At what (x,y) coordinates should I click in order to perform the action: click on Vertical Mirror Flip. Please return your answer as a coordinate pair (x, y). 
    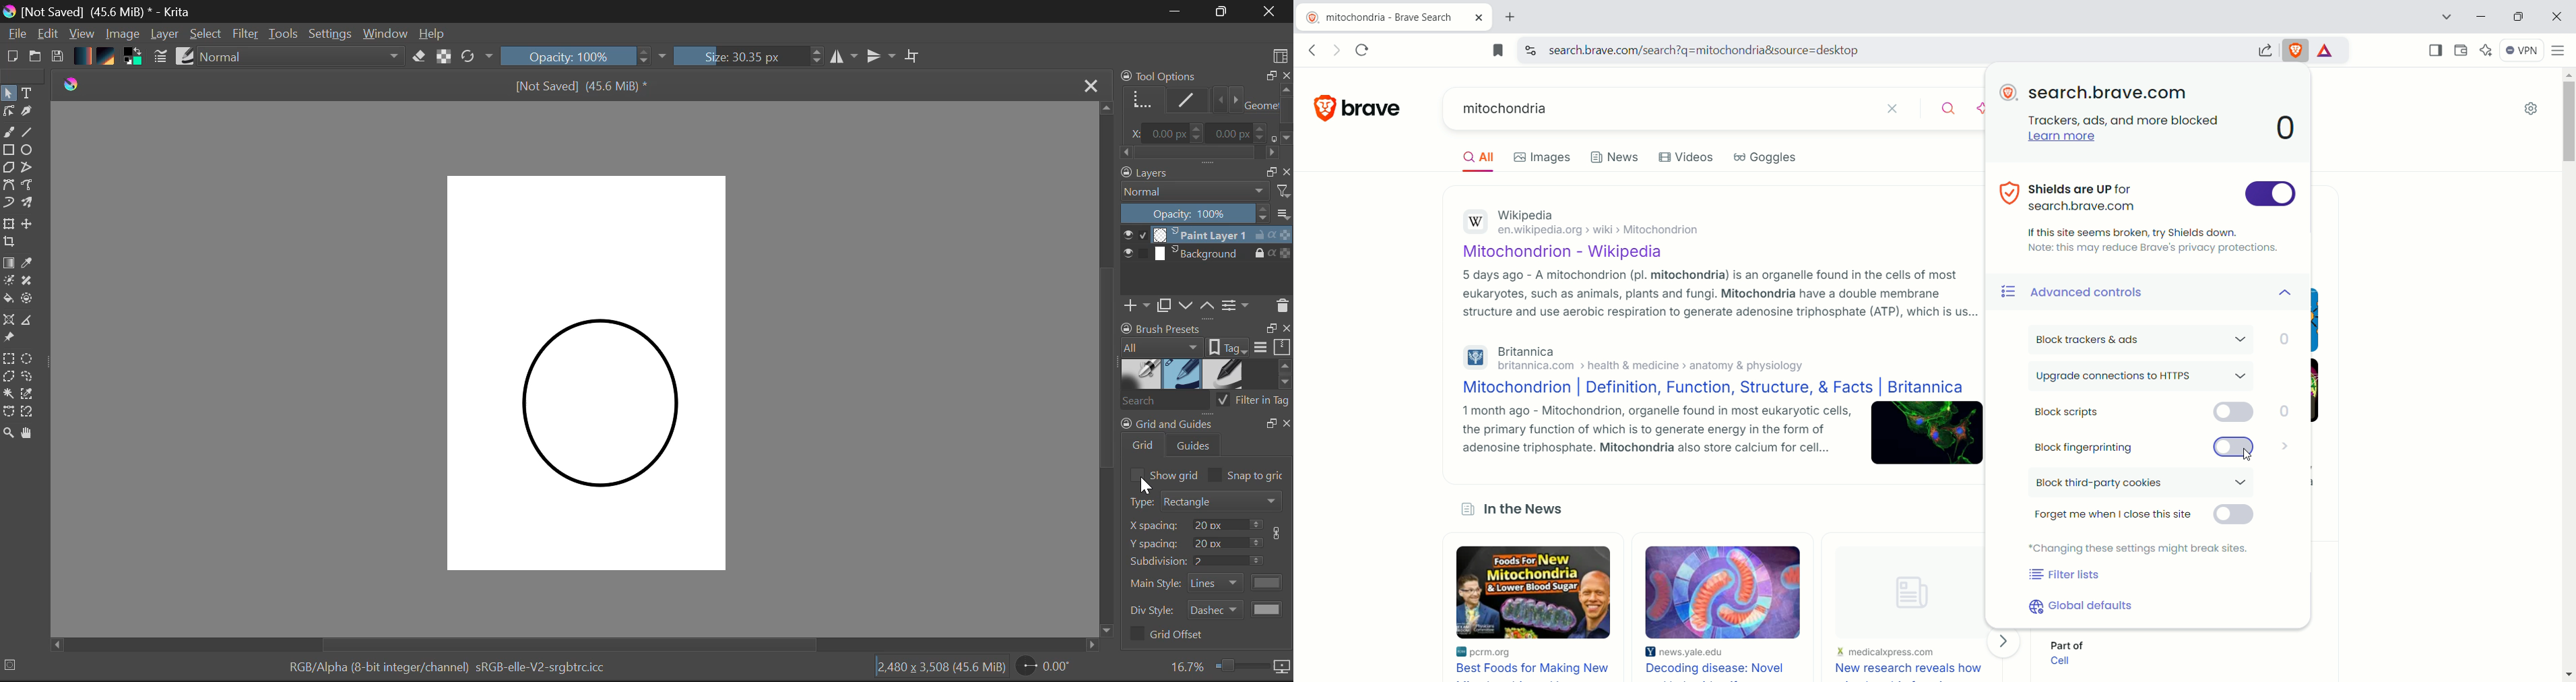
    Looking at the image, I should click on (845, 57).